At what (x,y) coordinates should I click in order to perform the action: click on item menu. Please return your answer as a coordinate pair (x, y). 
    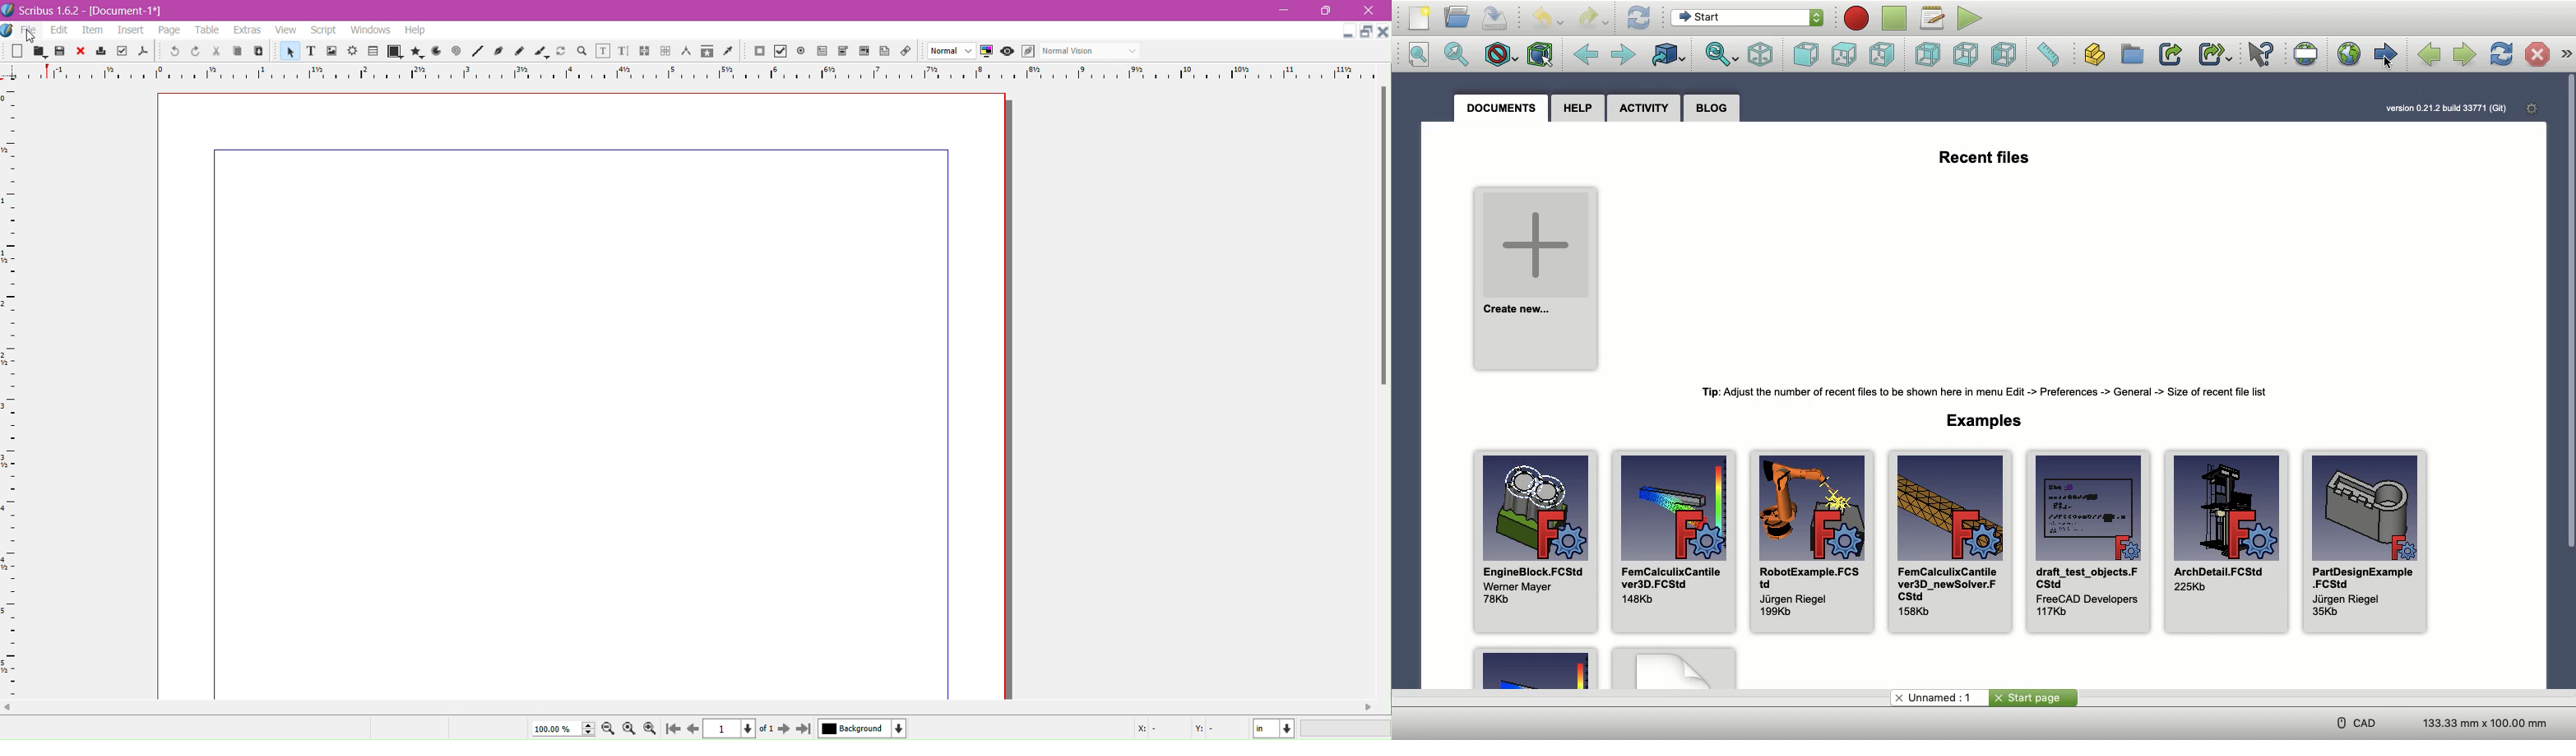
    Looking at the image, I should click on (94, 31).